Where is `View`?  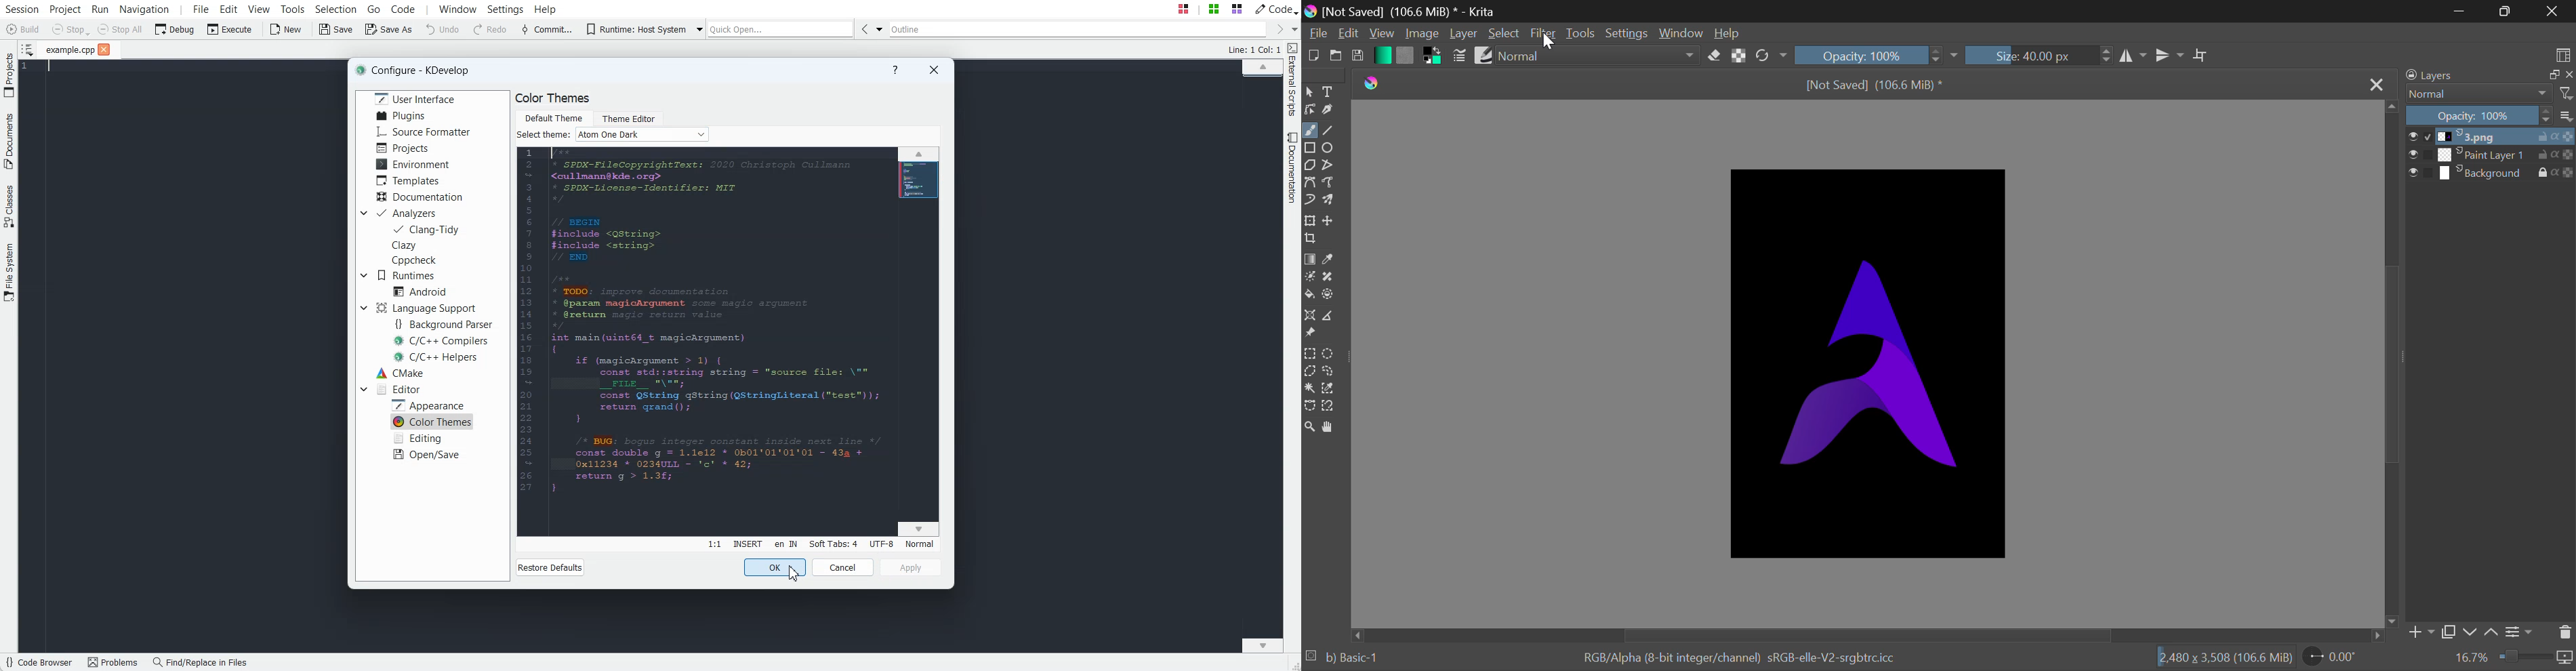 View is located at coordinates (1382, 35).